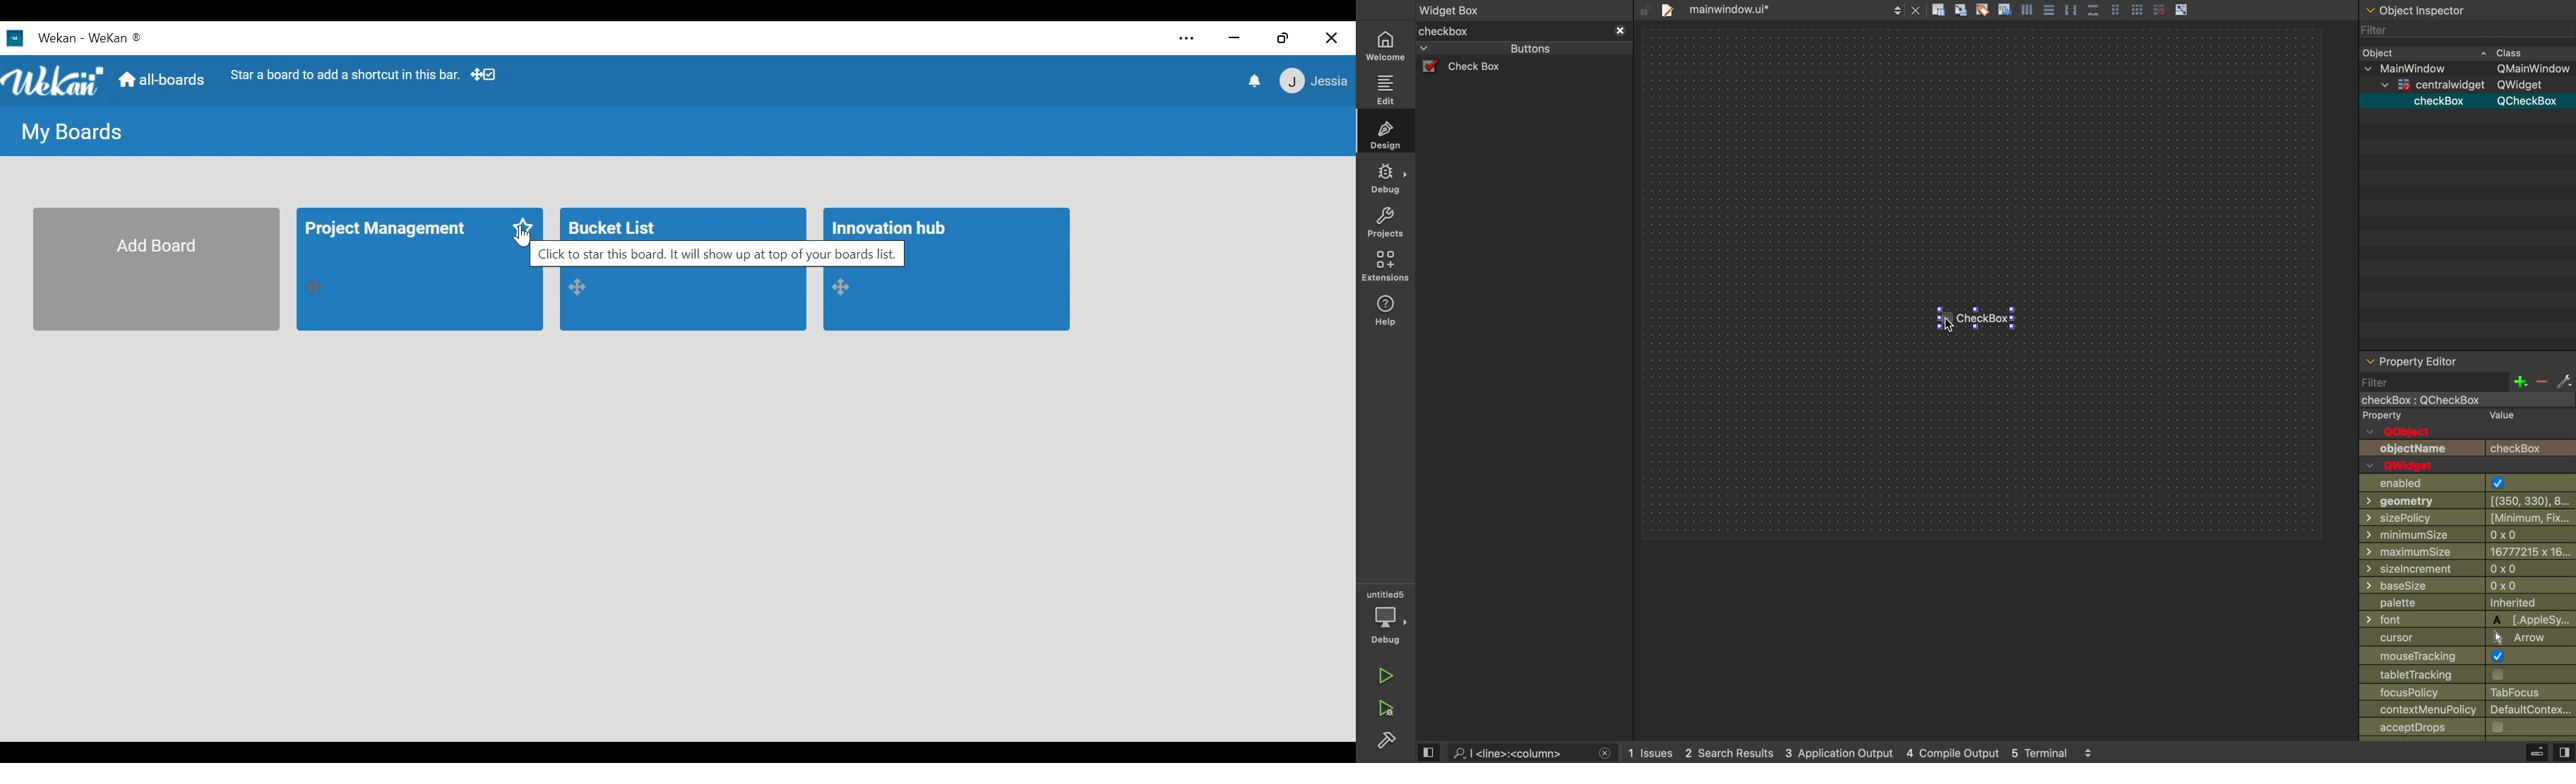 The width and height of the screenshot is (2576, 784). Describe the element at coordinates (1185, 40) in the screenshot. I see `settings and more` at that location.